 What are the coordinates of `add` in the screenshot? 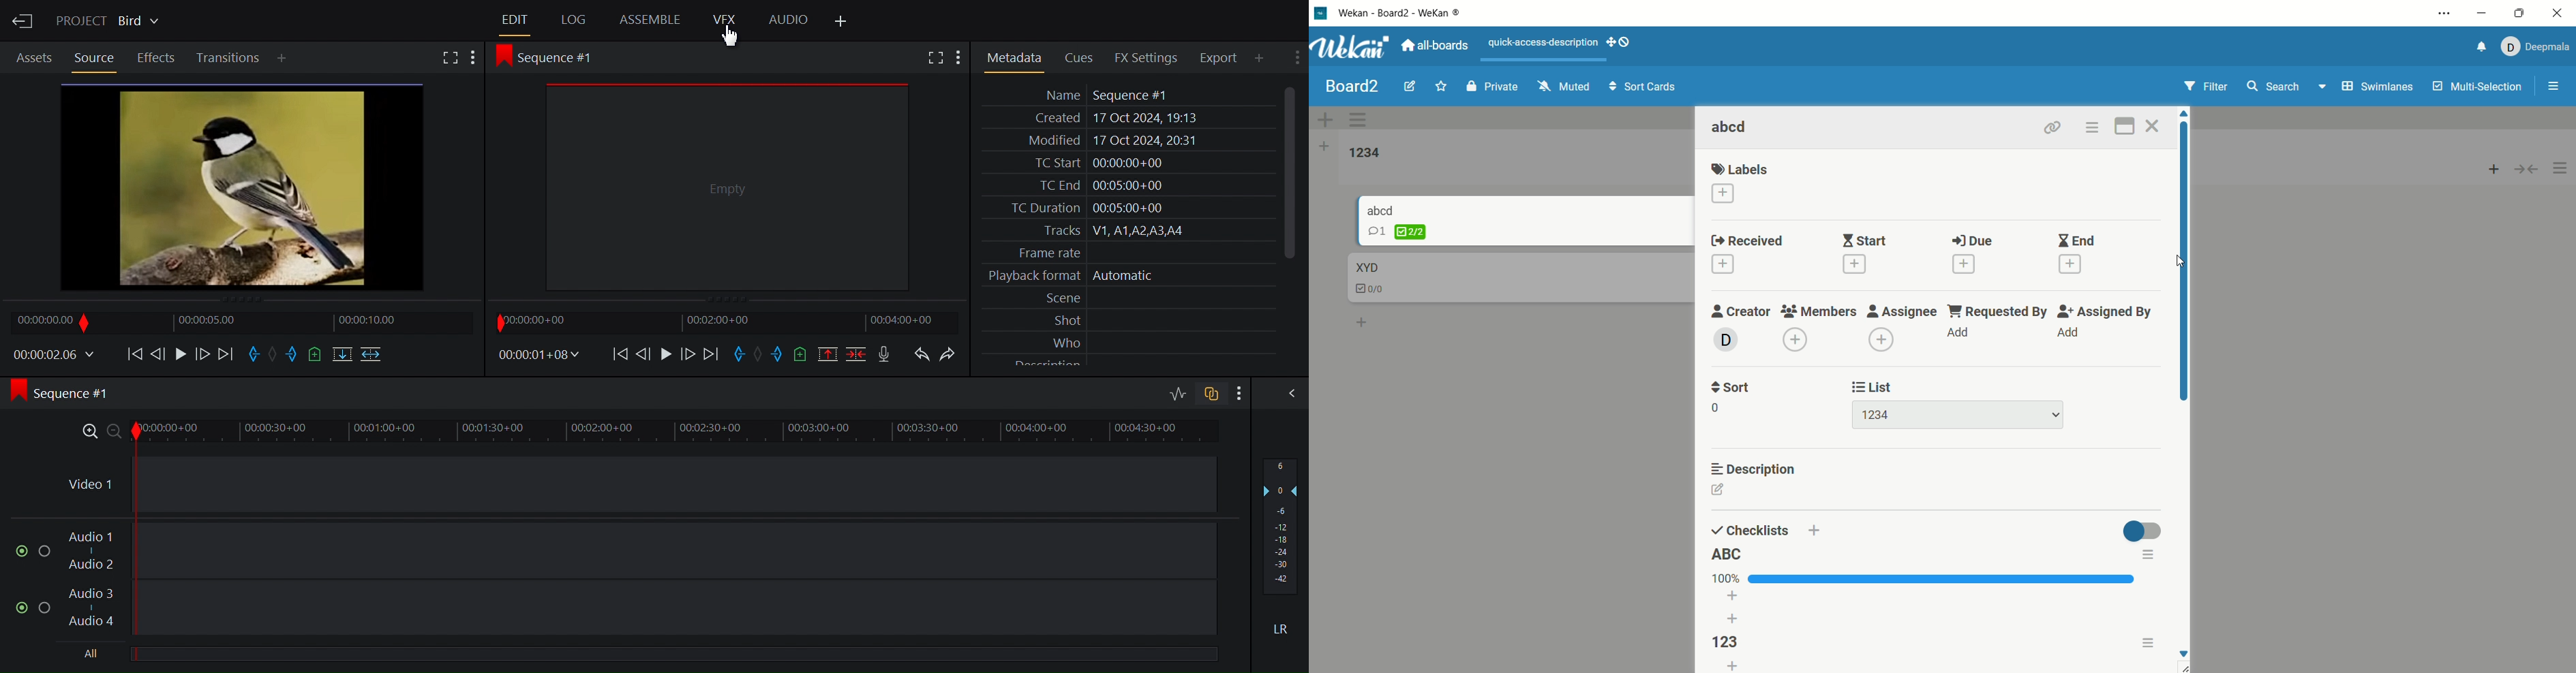 It's located at (1735, 610).